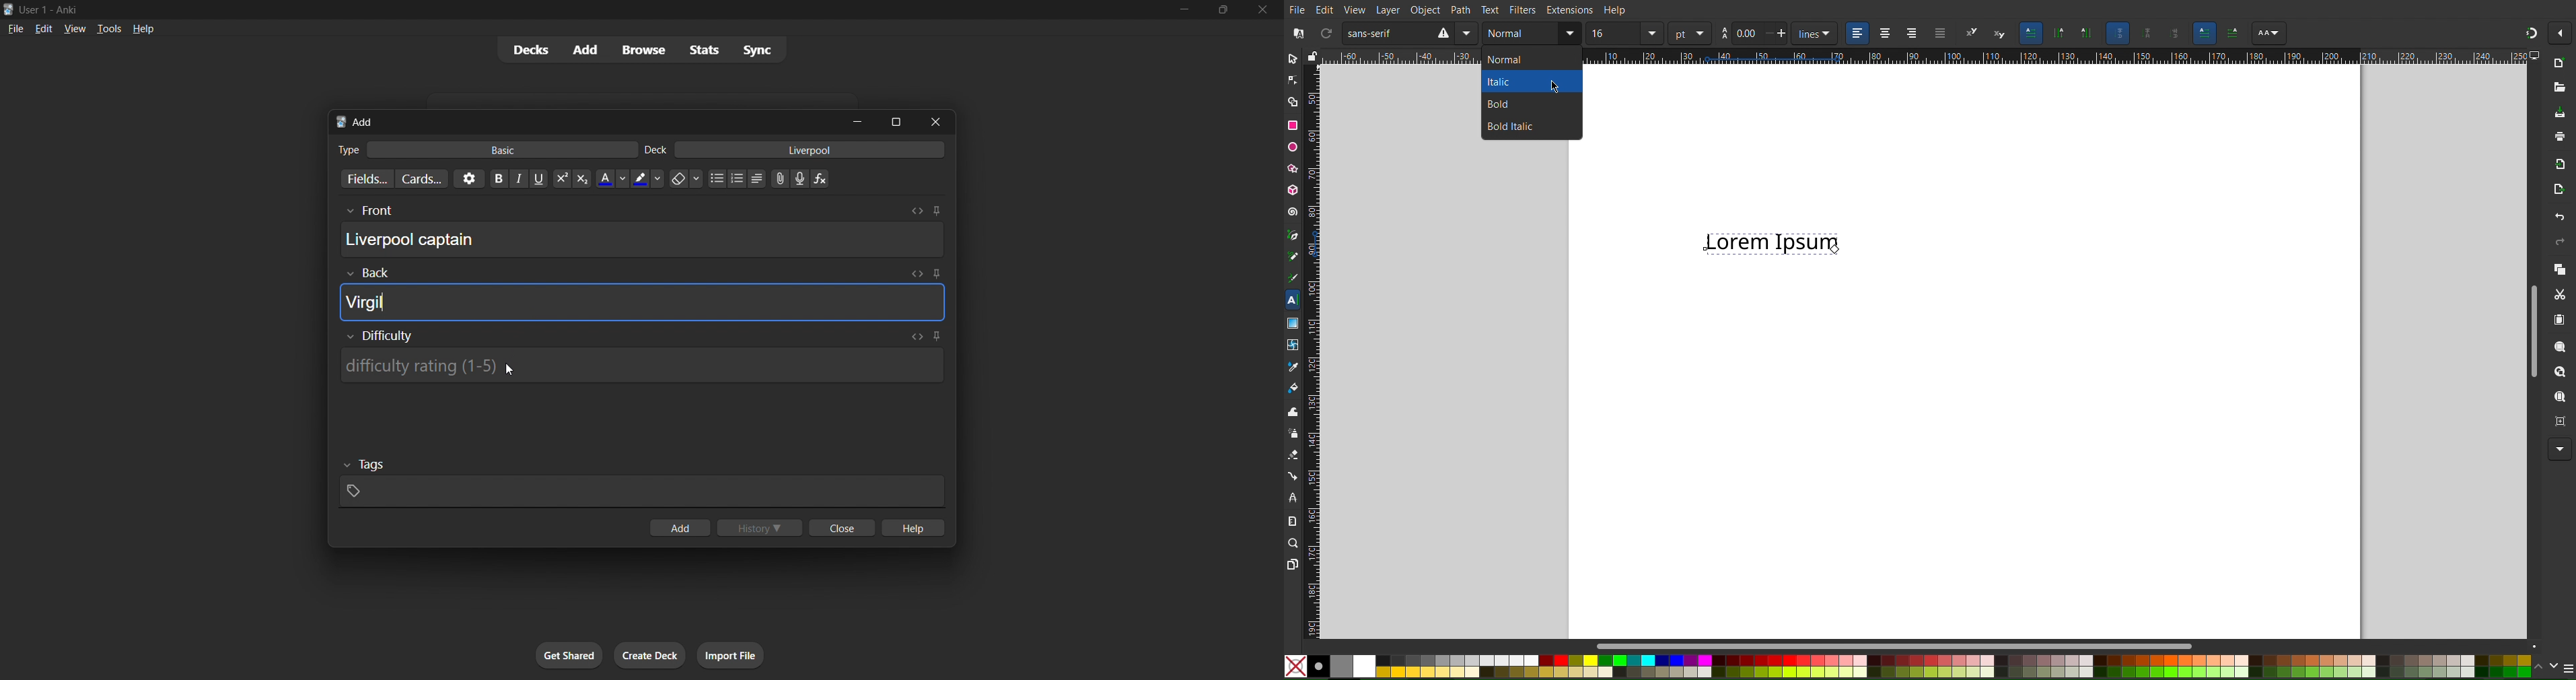 The width and height of the screenshot is (2576, 700). Describe the element at coordinates (1184, 10) in the screenshot. I see `minimize` at that location.